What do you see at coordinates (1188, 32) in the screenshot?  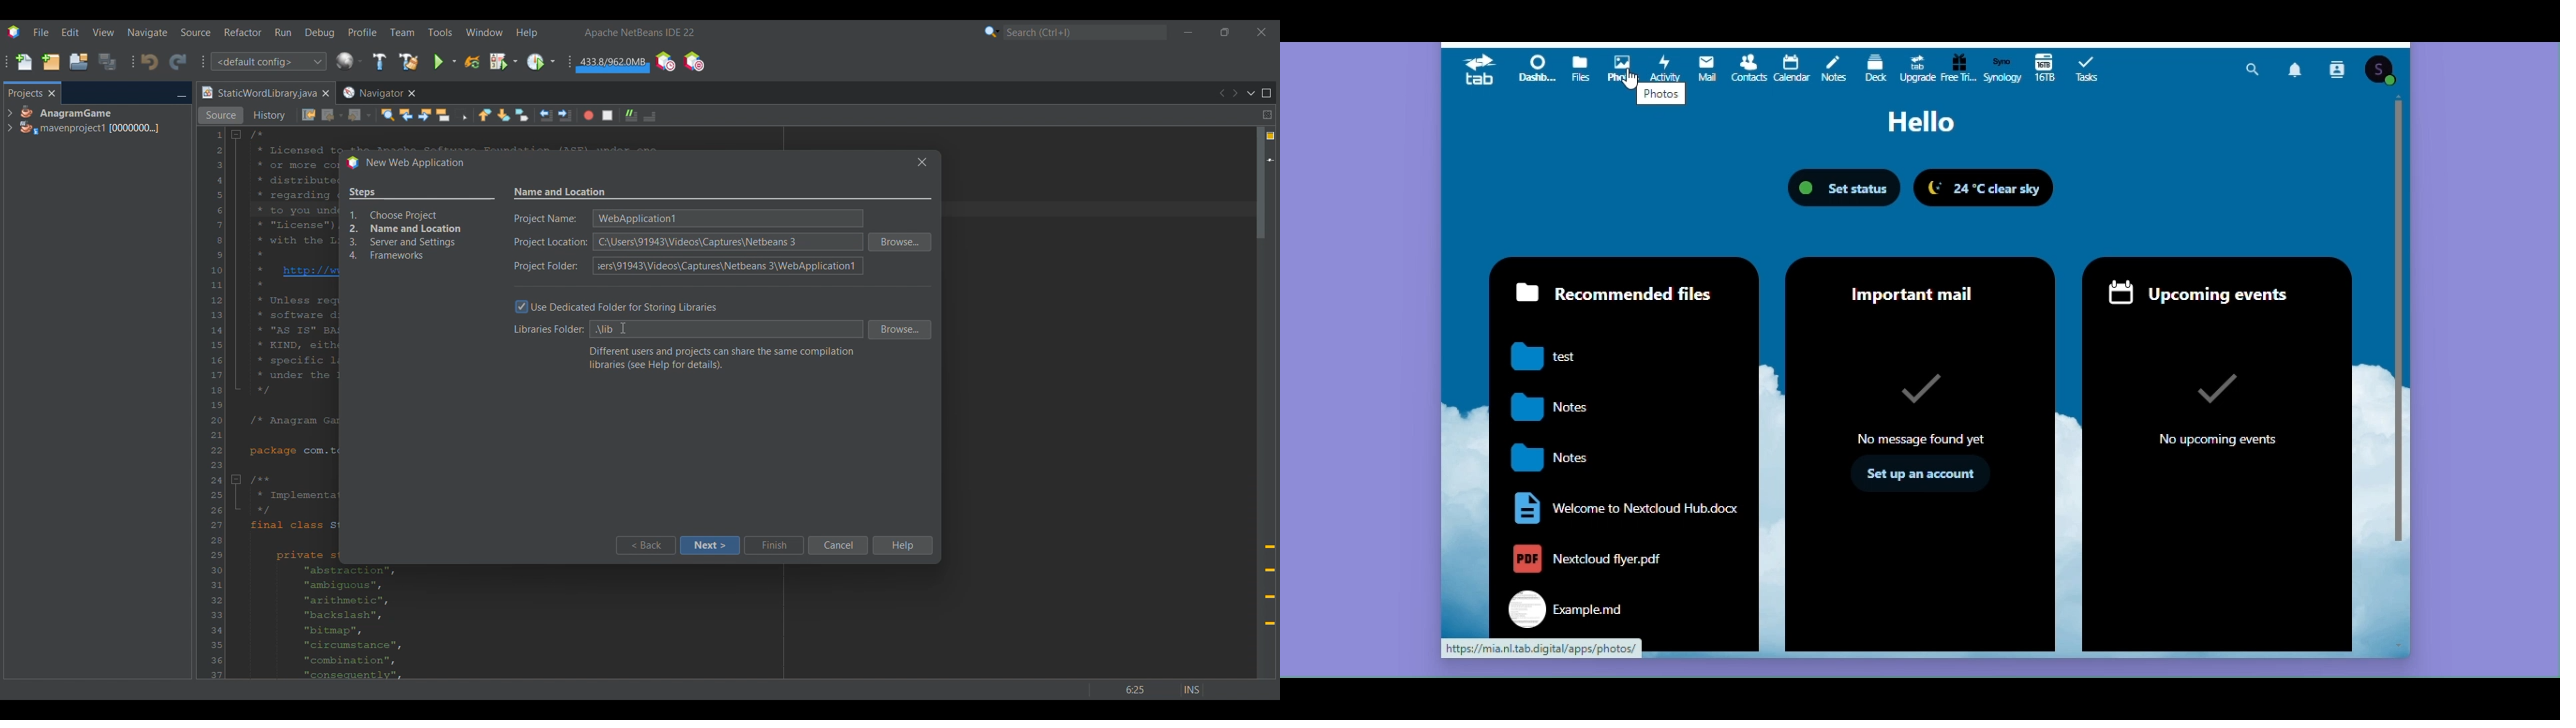 I see `Minimize` at bounding box center [1188, 32].